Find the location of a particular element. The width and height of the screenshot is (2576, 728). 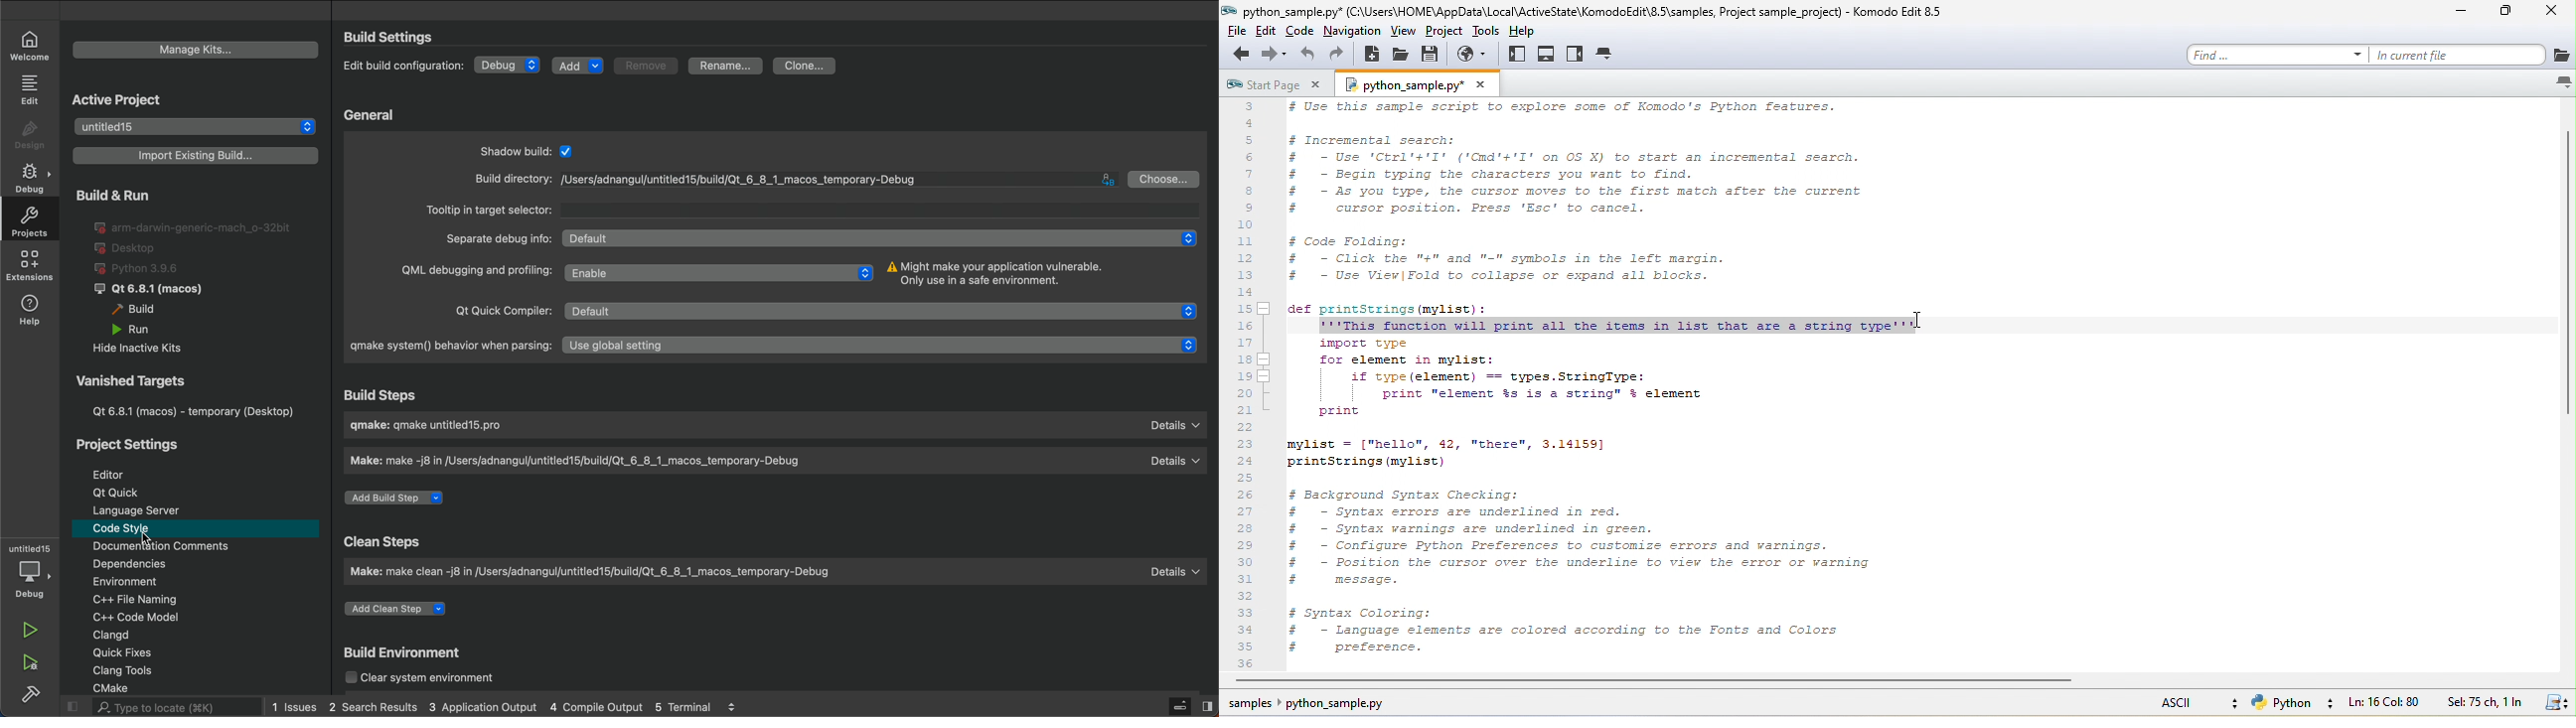

cursor is located at coordinates (149, 540).